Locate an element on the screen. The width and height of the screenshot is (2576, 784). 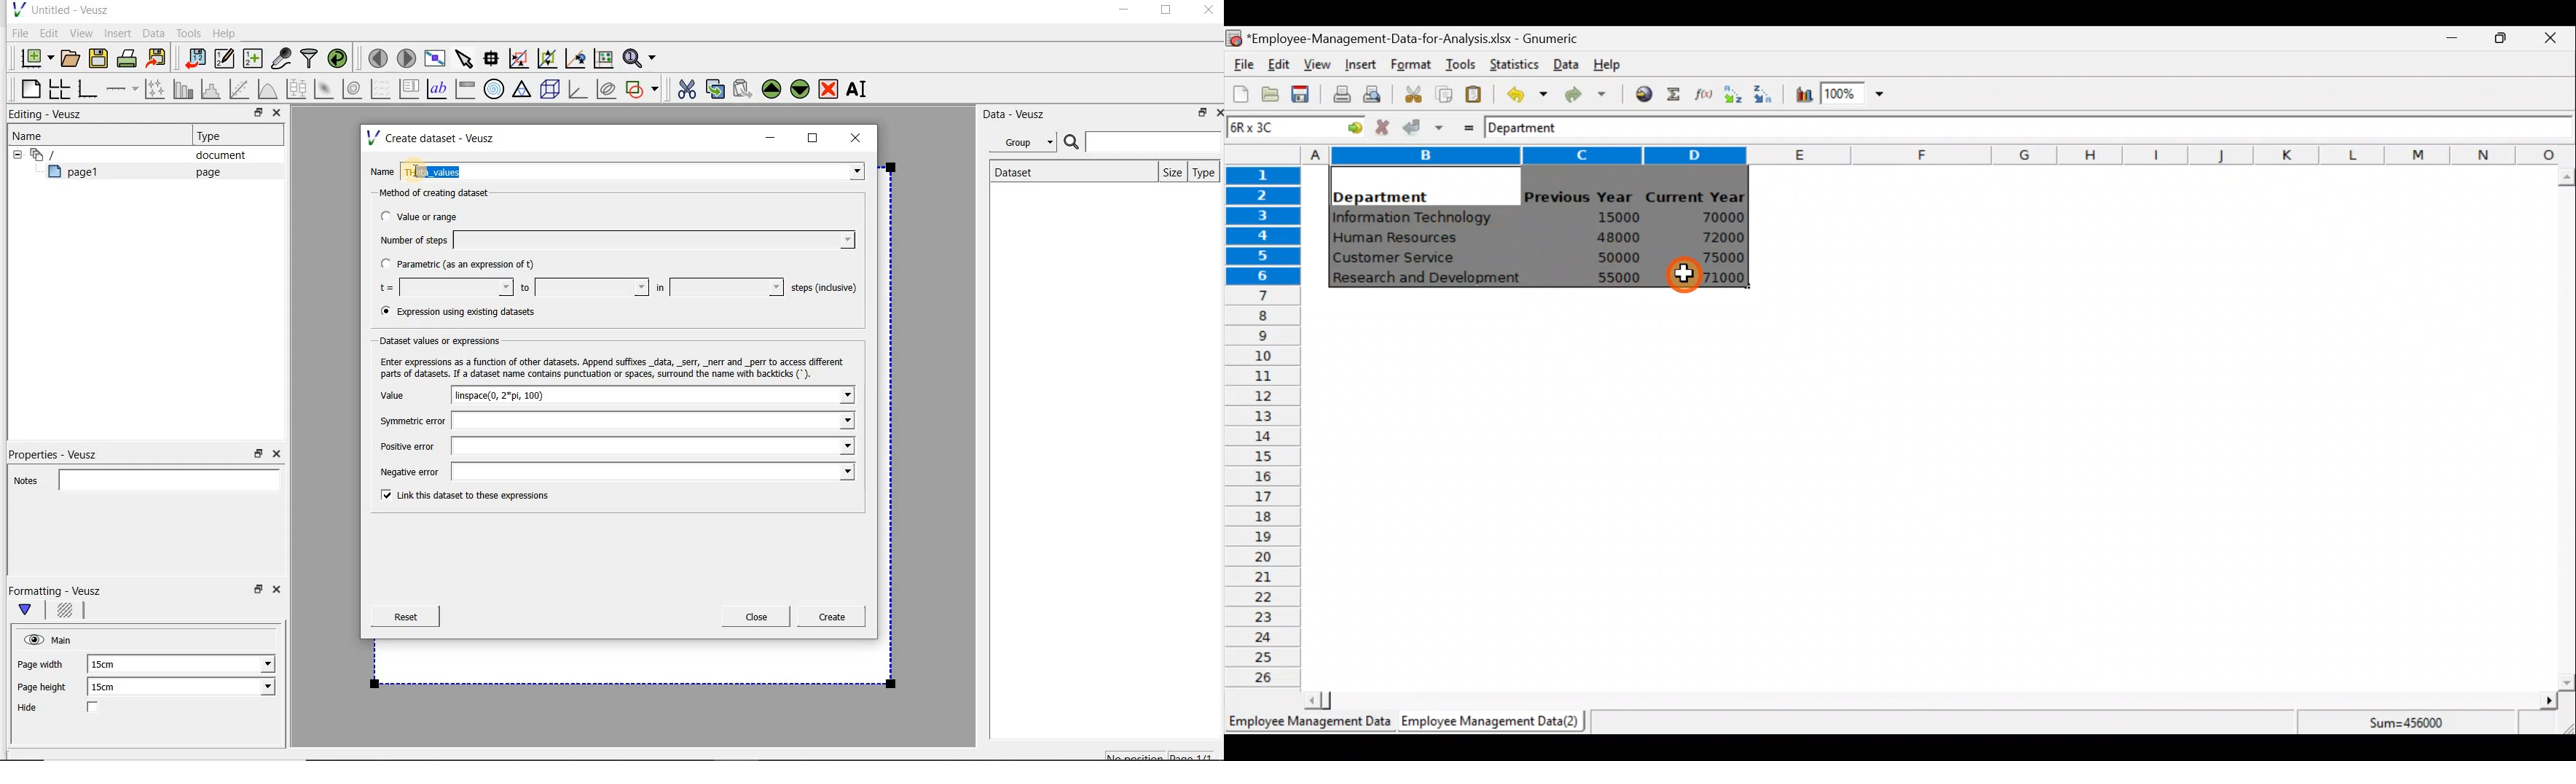
Type is located at coordinates (215, 136).